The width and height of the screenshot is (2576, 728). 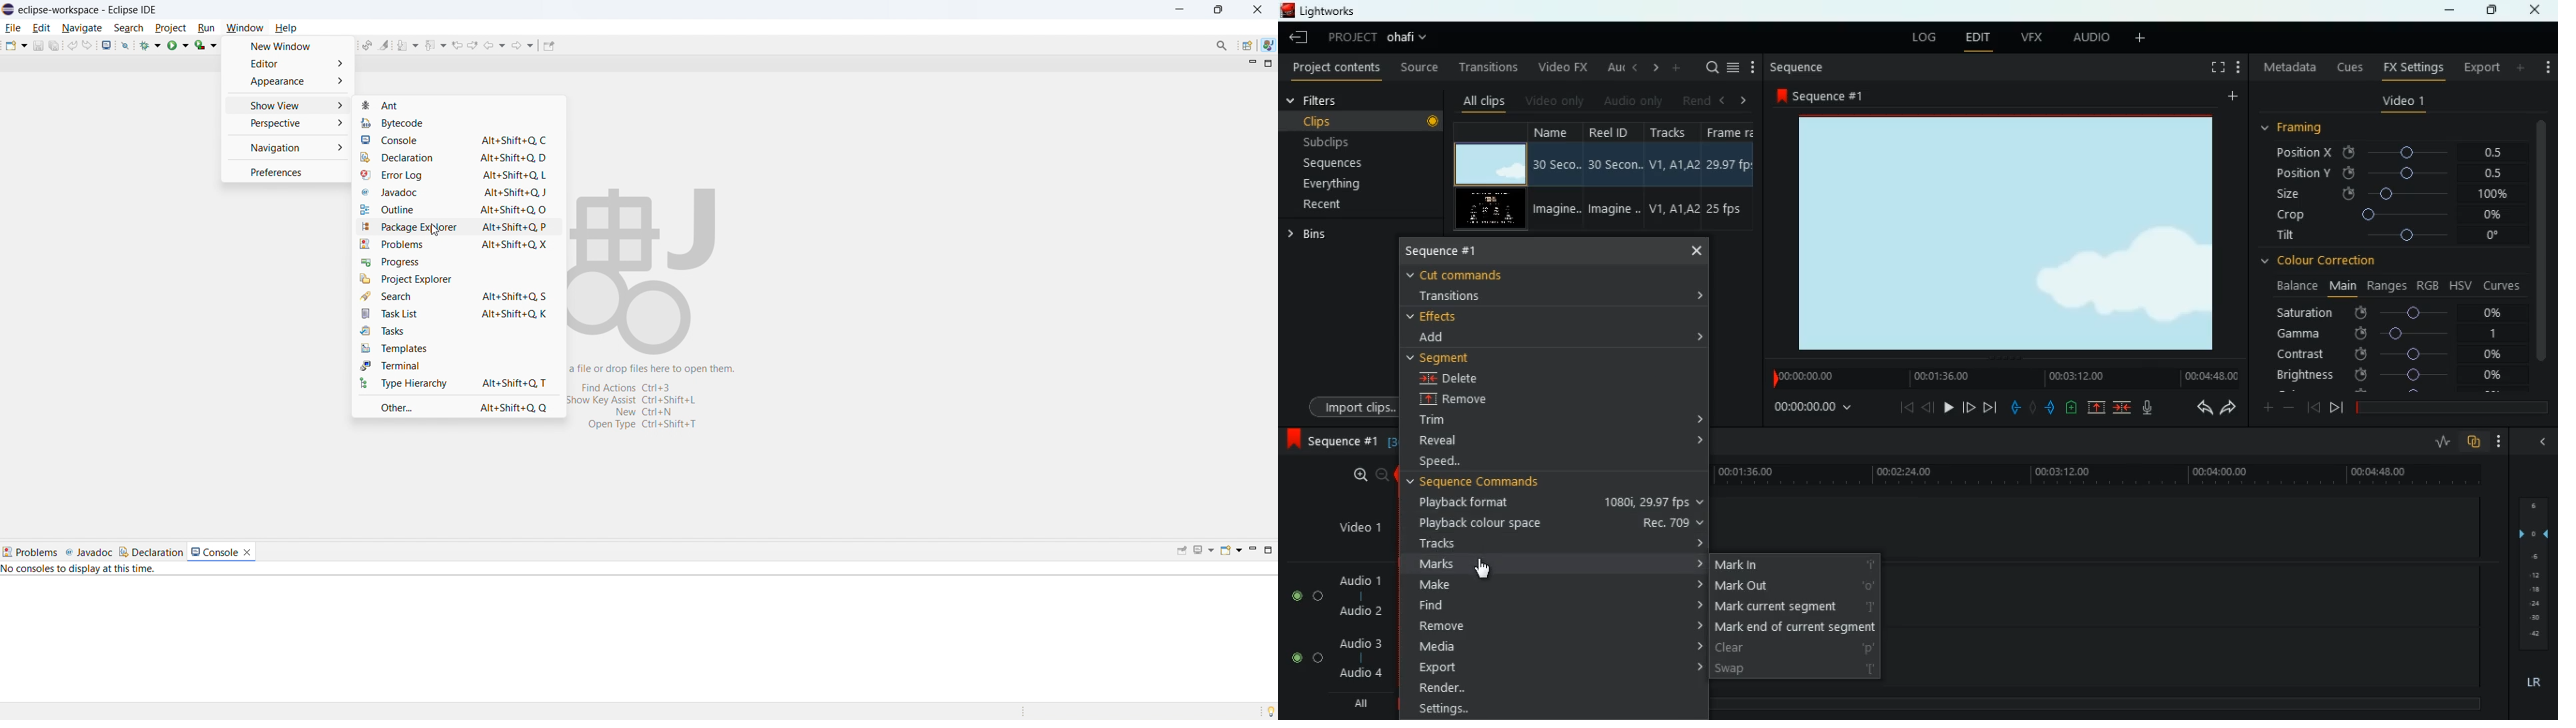 What do you see at coordinates (1455, 442) in the screenshot?
I see `reveal` at bounding box center [1455, 442].